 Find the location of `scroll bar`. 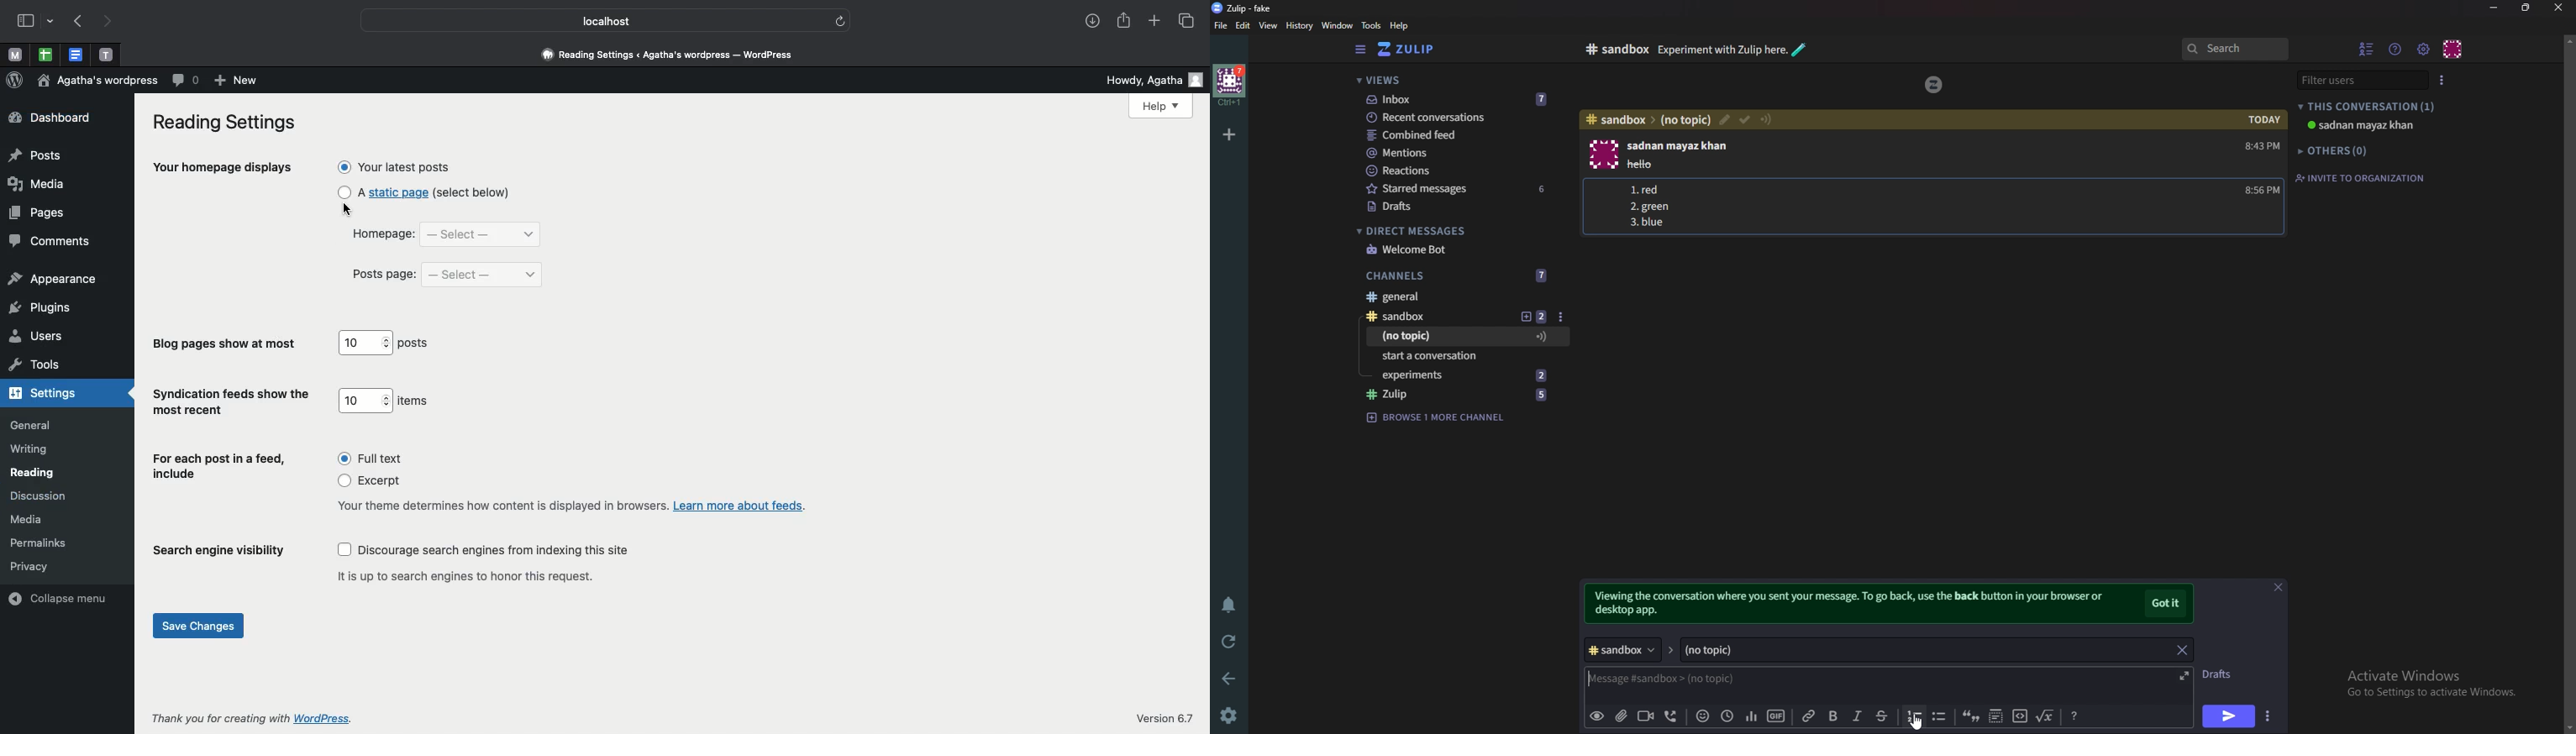

scroll bar is located at coordinates (2569, 381).